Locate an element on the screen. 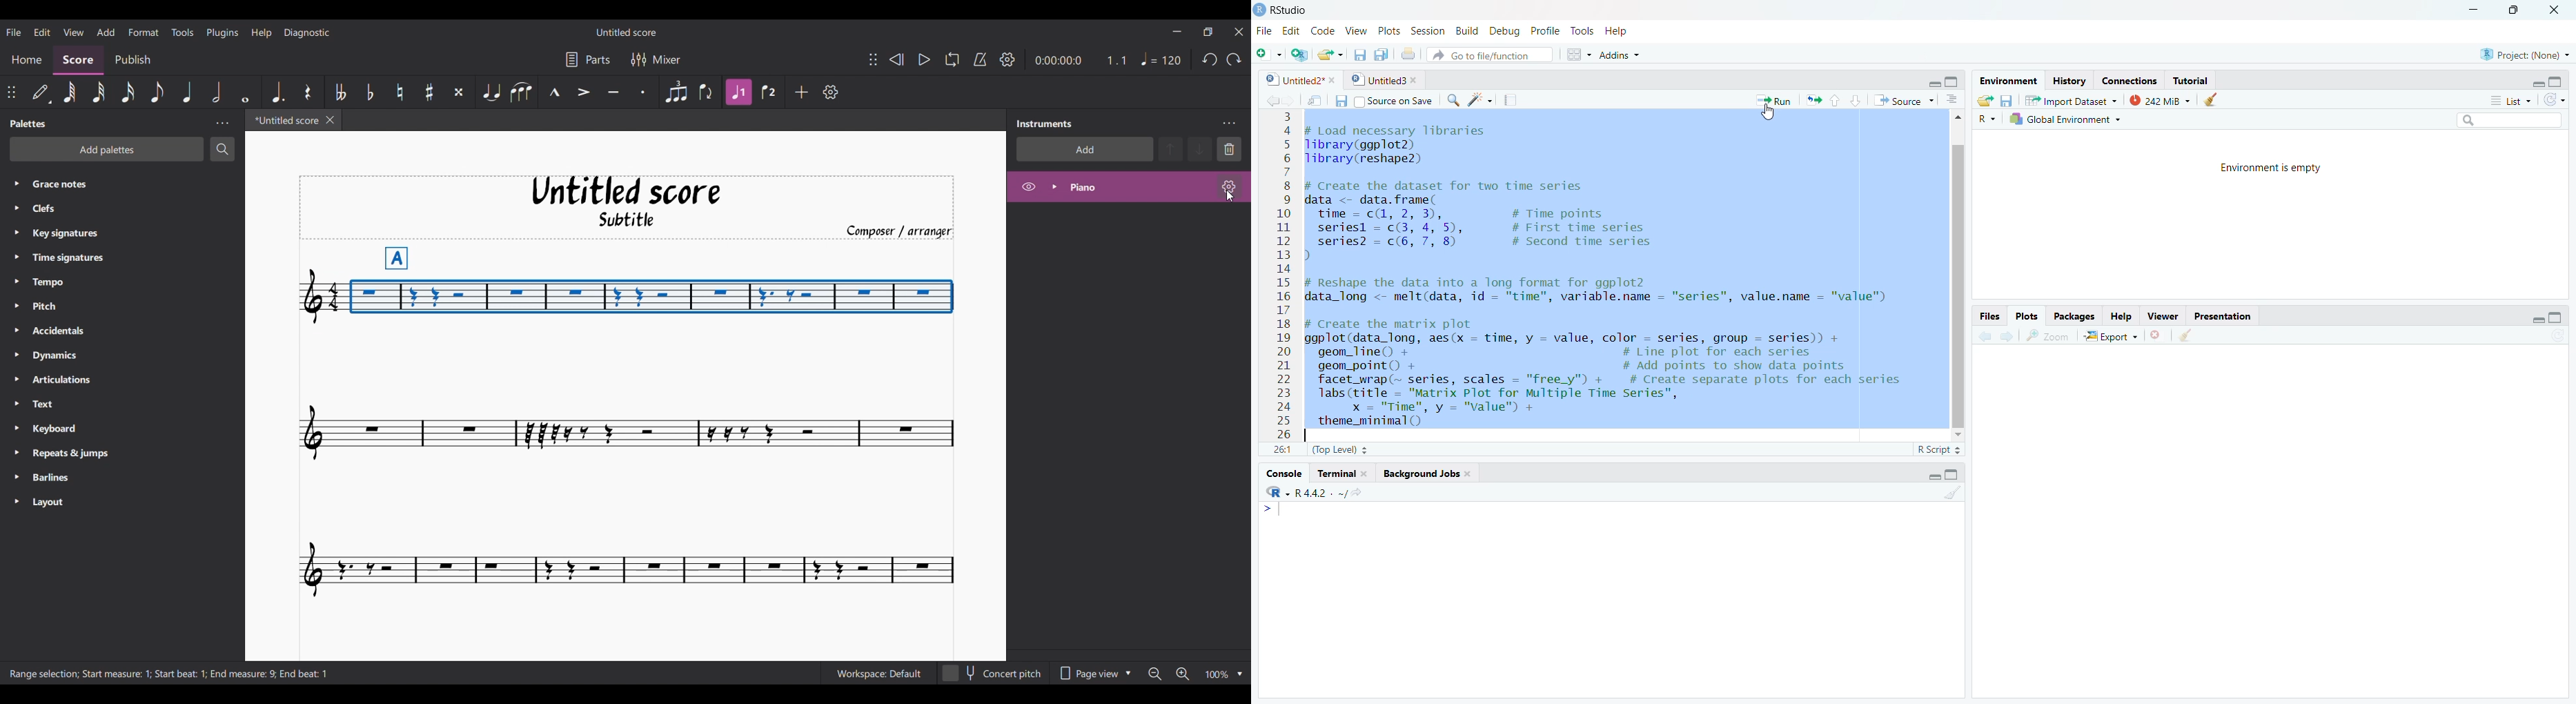  Tutorial is located at coordinates (2191, 81).